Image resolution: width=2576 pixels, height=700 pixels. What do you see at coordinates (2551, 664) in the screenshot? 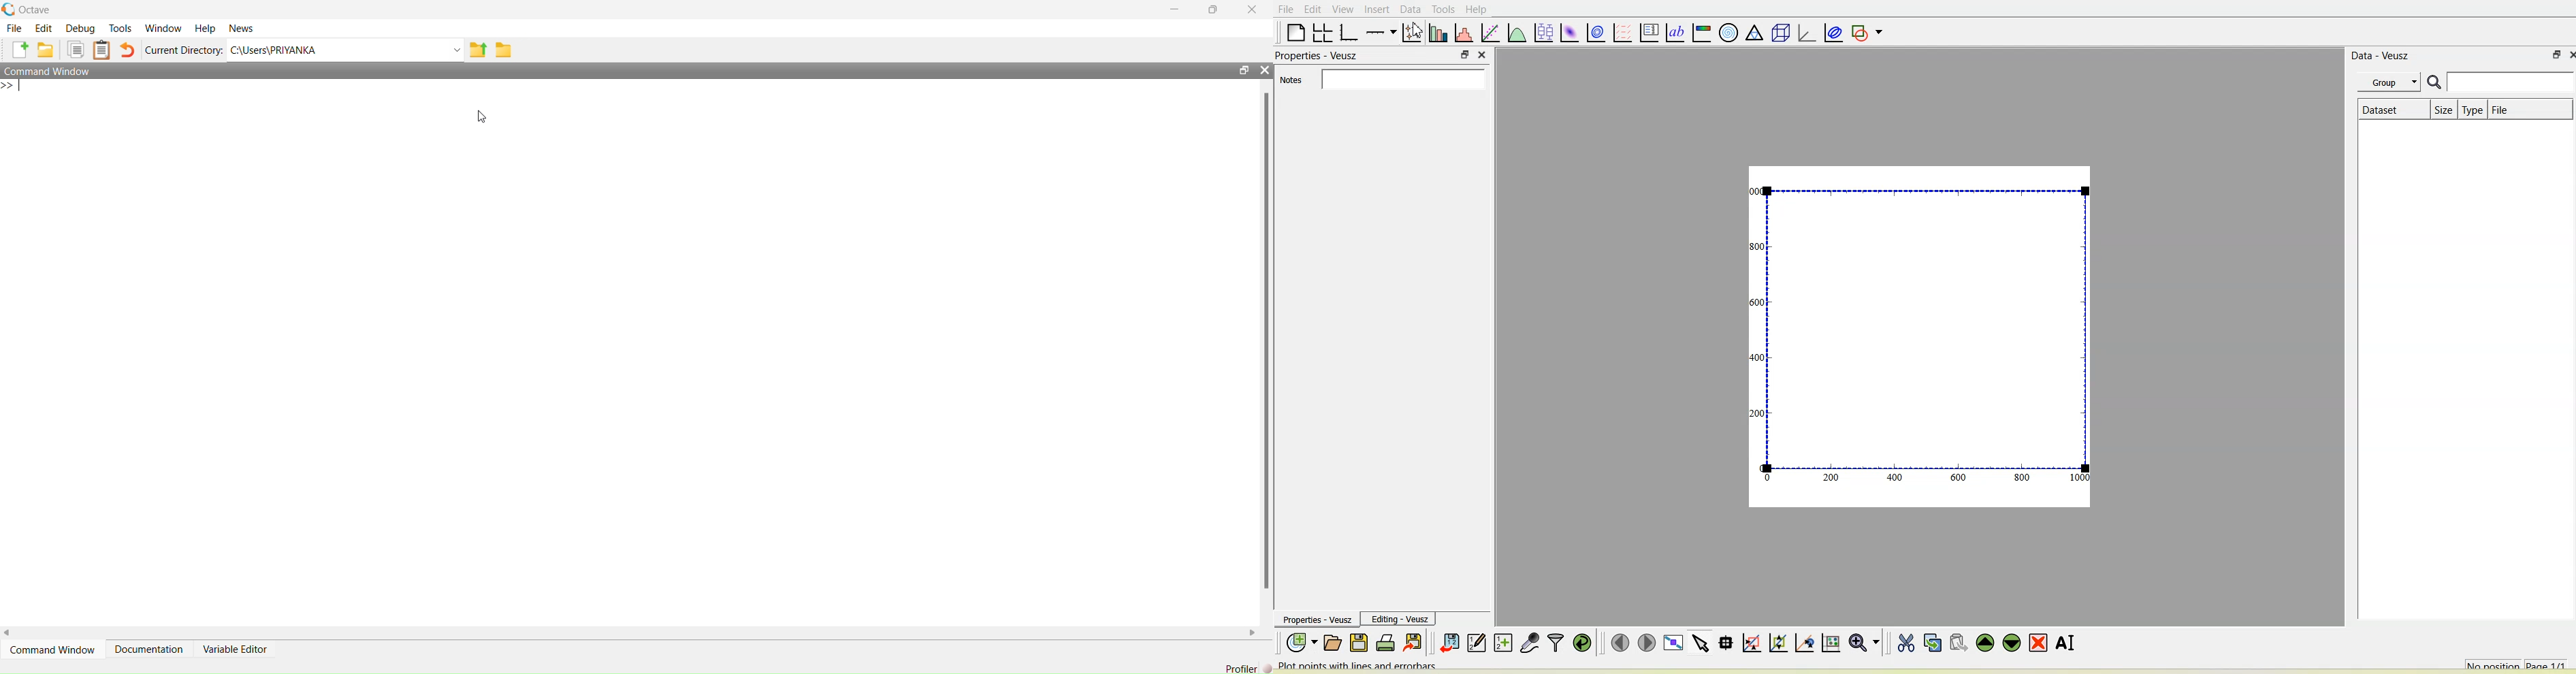
I see `Page 1/1` at bounding box center [2551, 664].